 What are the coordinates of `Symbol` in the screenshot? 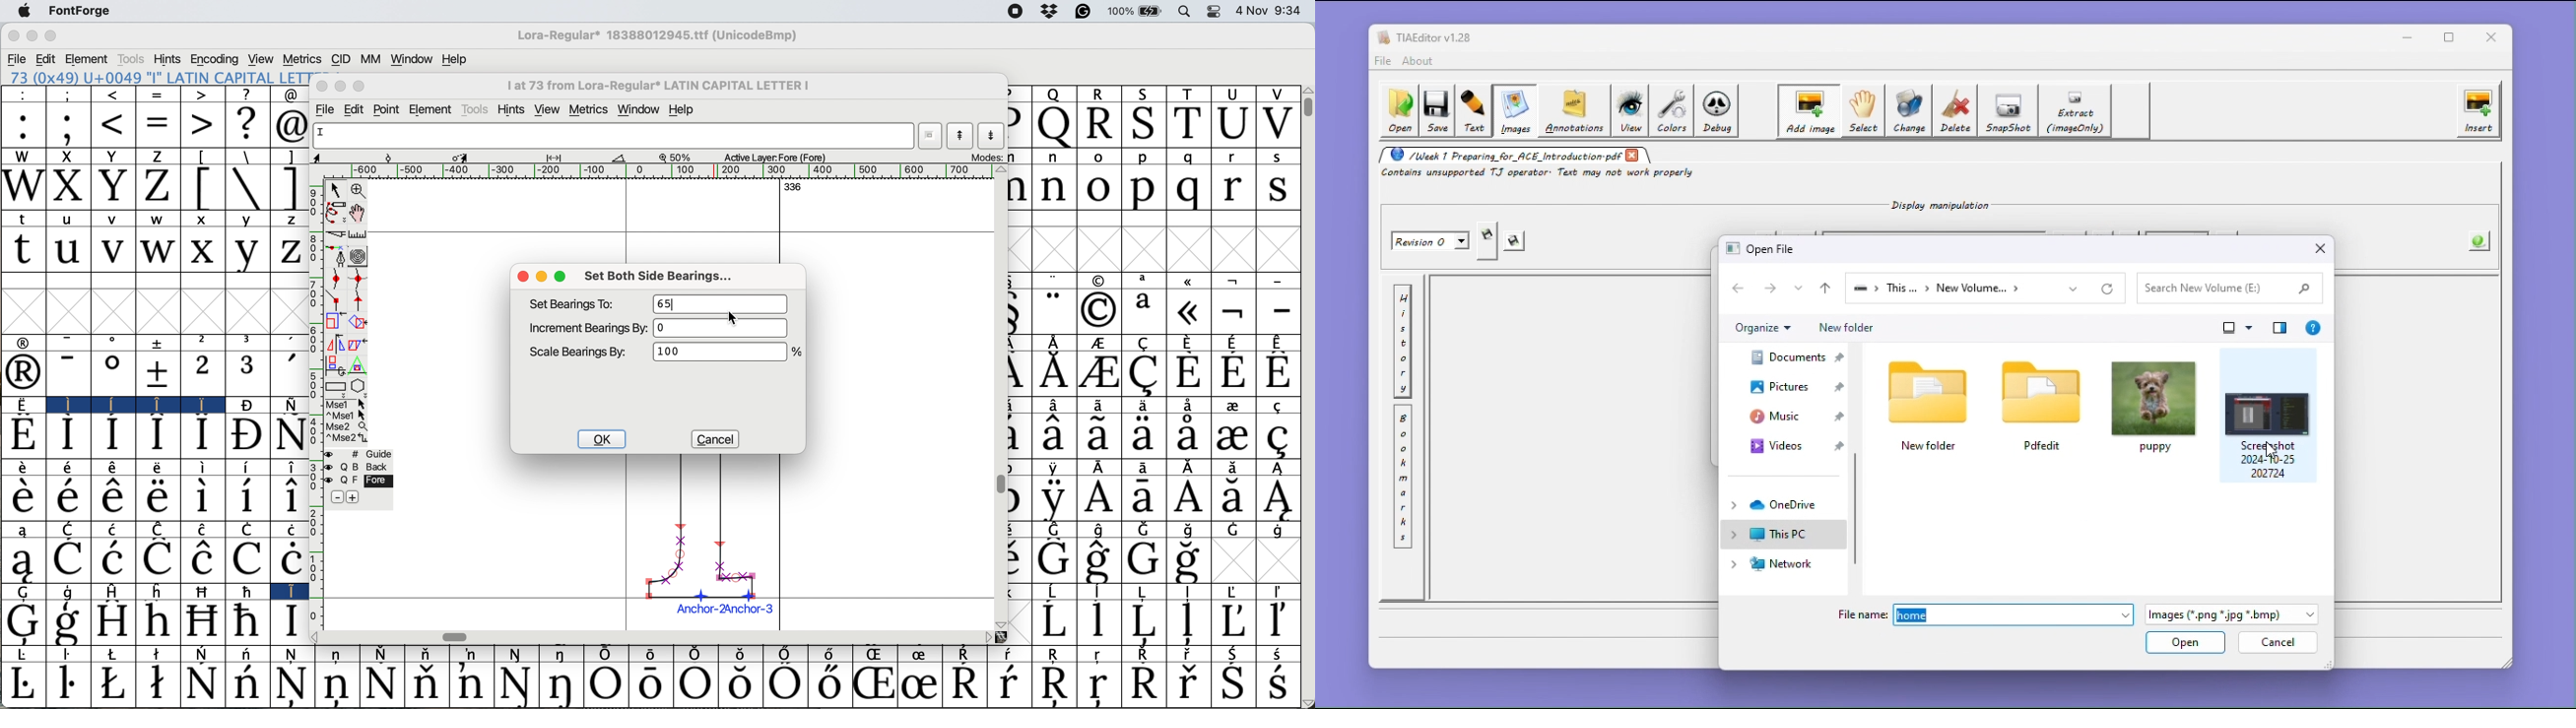 It's located at (1145, 559).